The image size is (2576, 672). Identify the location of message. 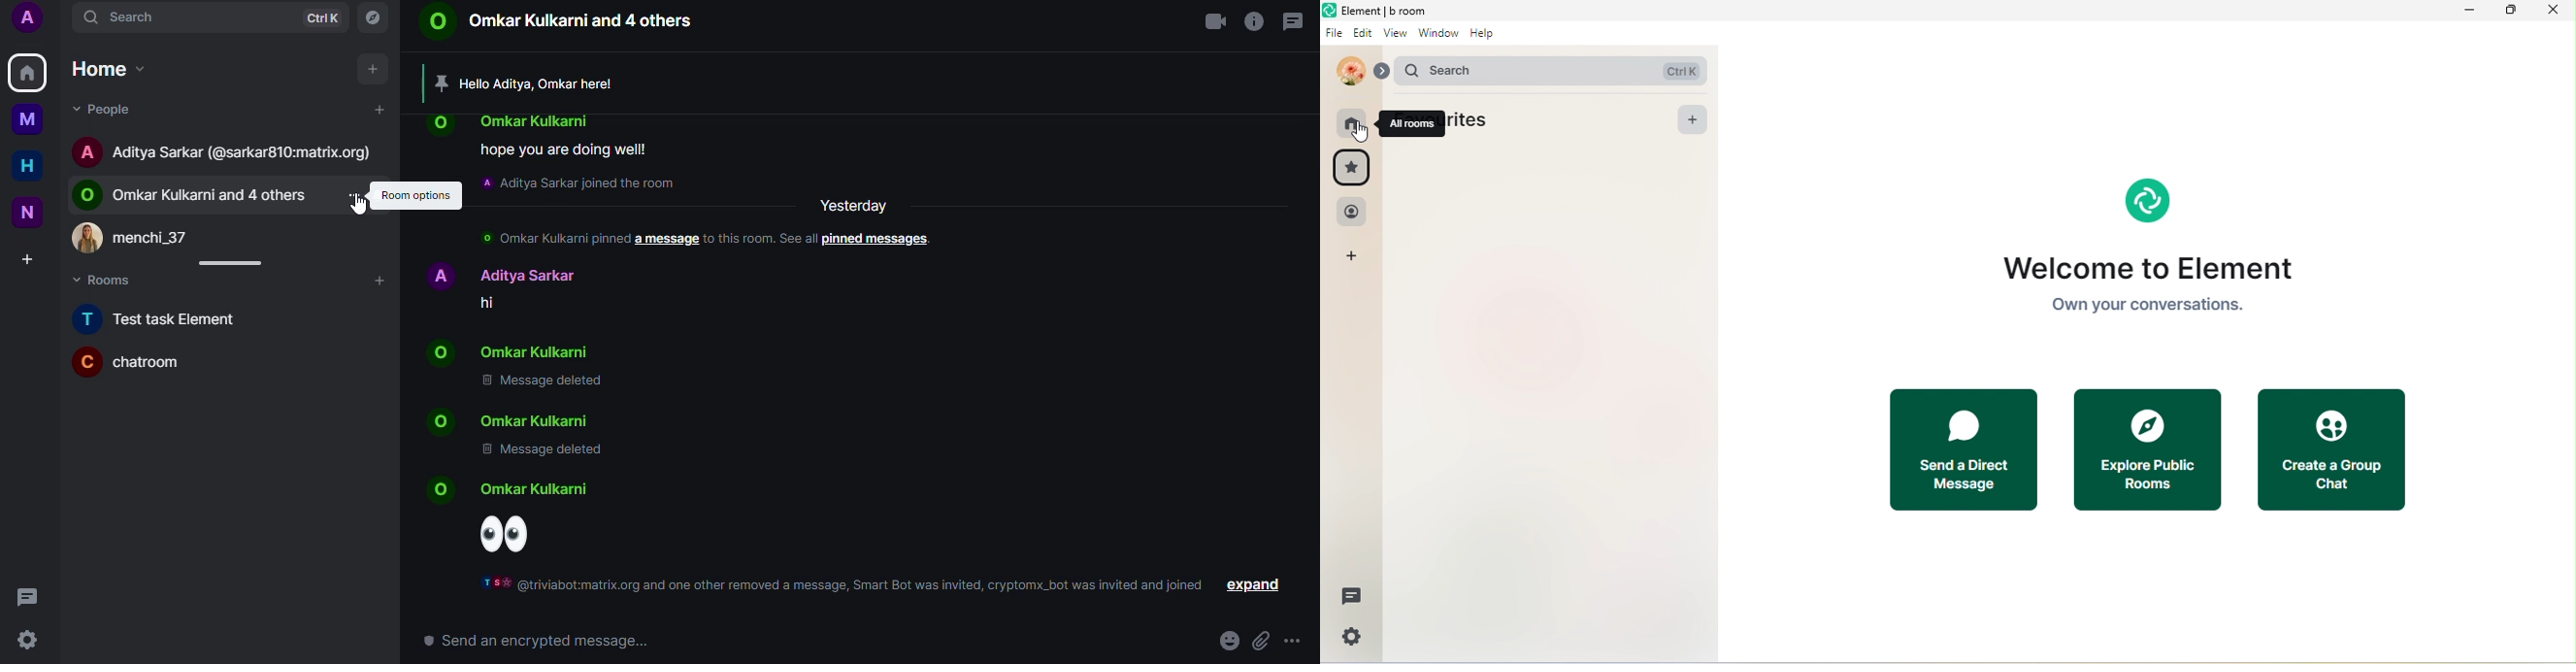
(30, 597).